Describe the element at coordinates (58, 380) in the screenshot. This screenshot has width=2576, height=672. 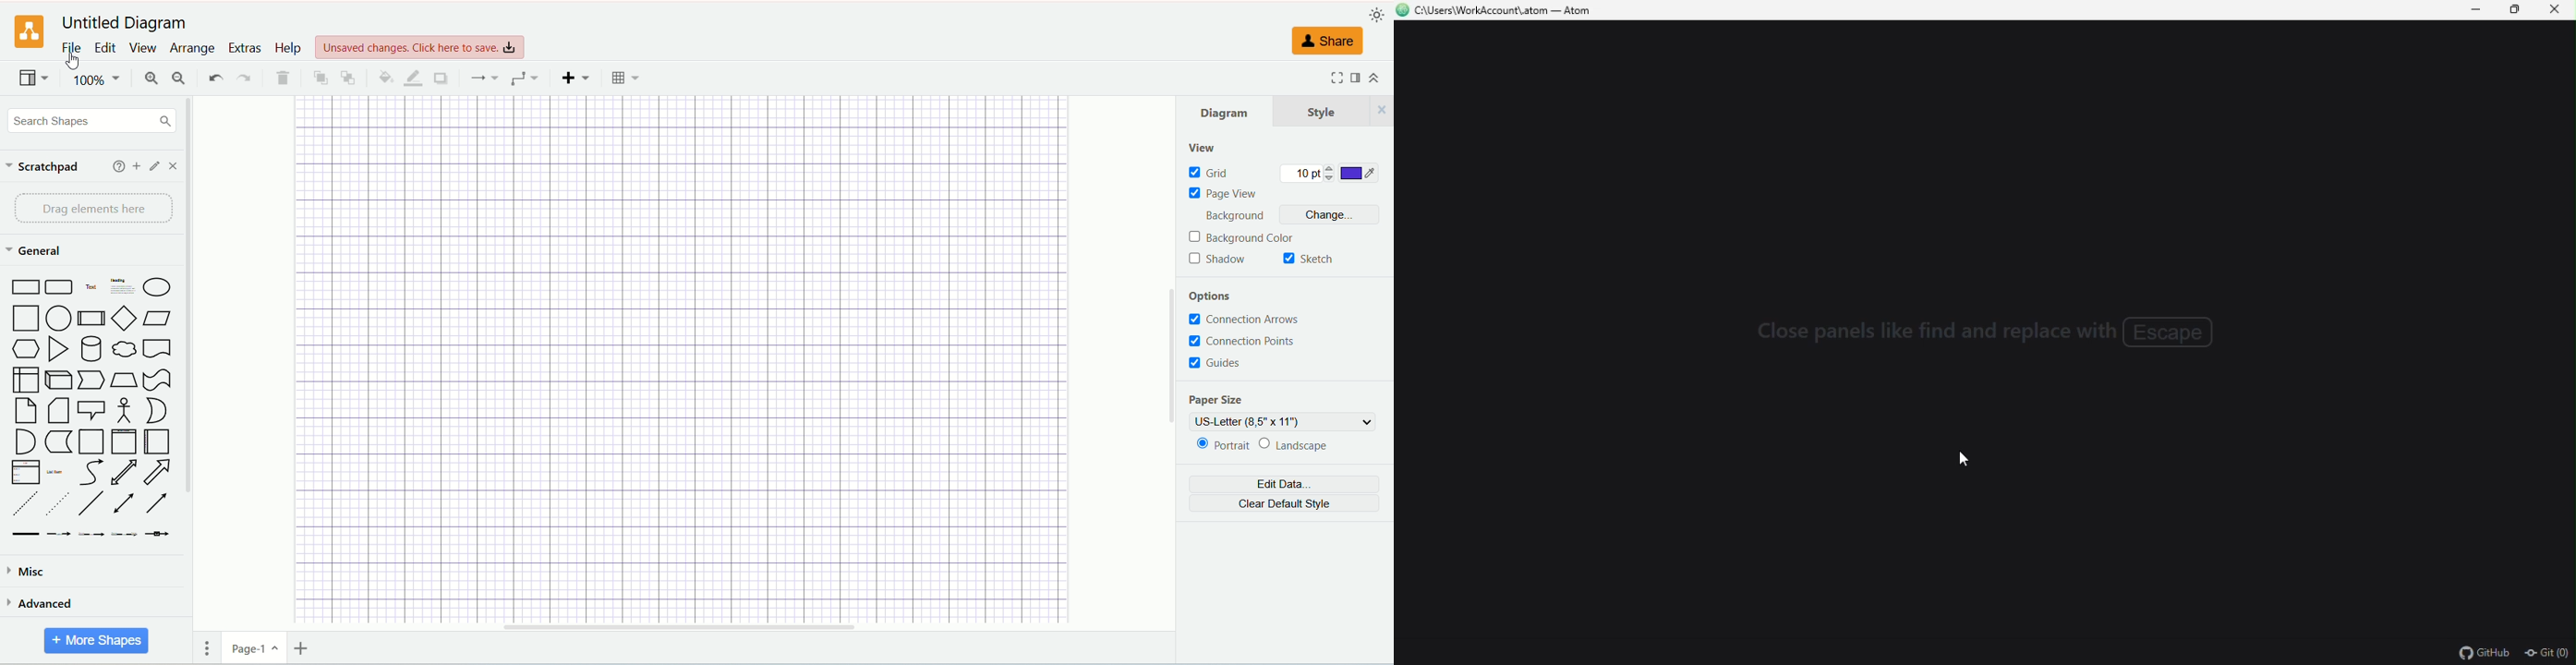
I see `Cube` at that location.